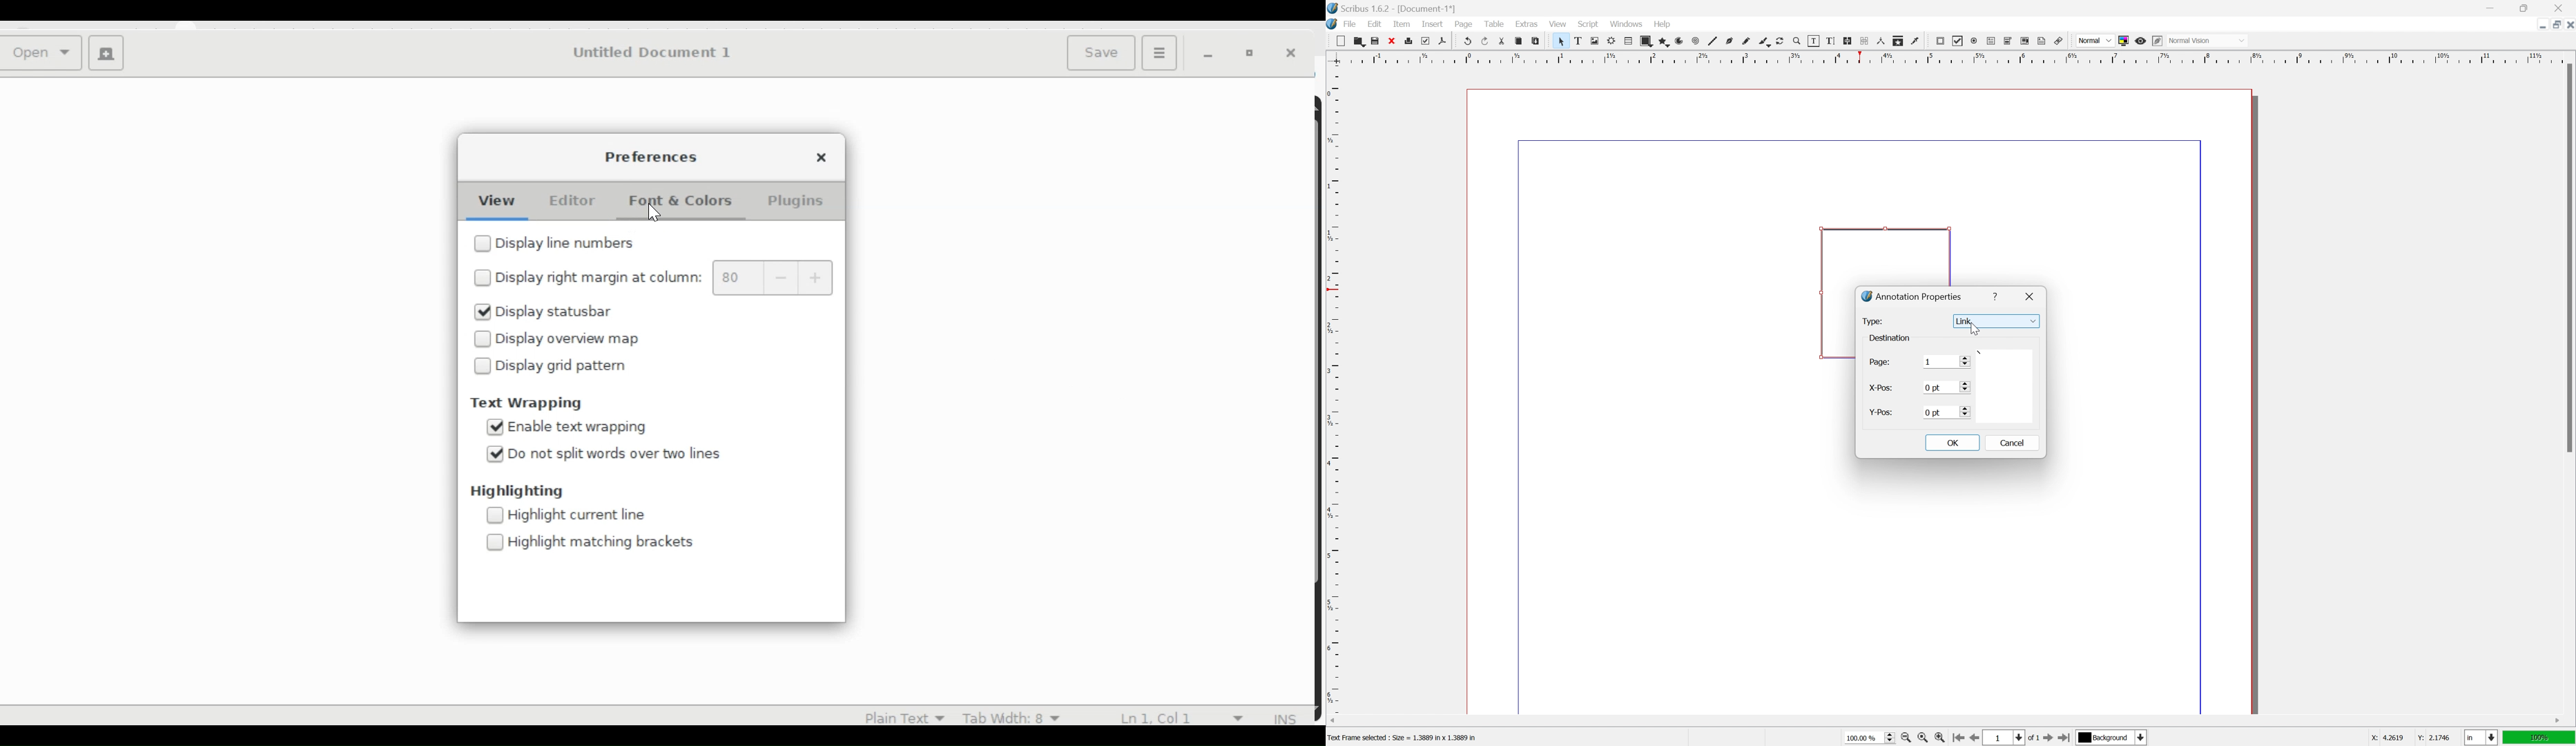 This screenshot has width=2576, height=756. Describe the element at coordinates (2569, 26) in the screenshot. I see `close` at that location.